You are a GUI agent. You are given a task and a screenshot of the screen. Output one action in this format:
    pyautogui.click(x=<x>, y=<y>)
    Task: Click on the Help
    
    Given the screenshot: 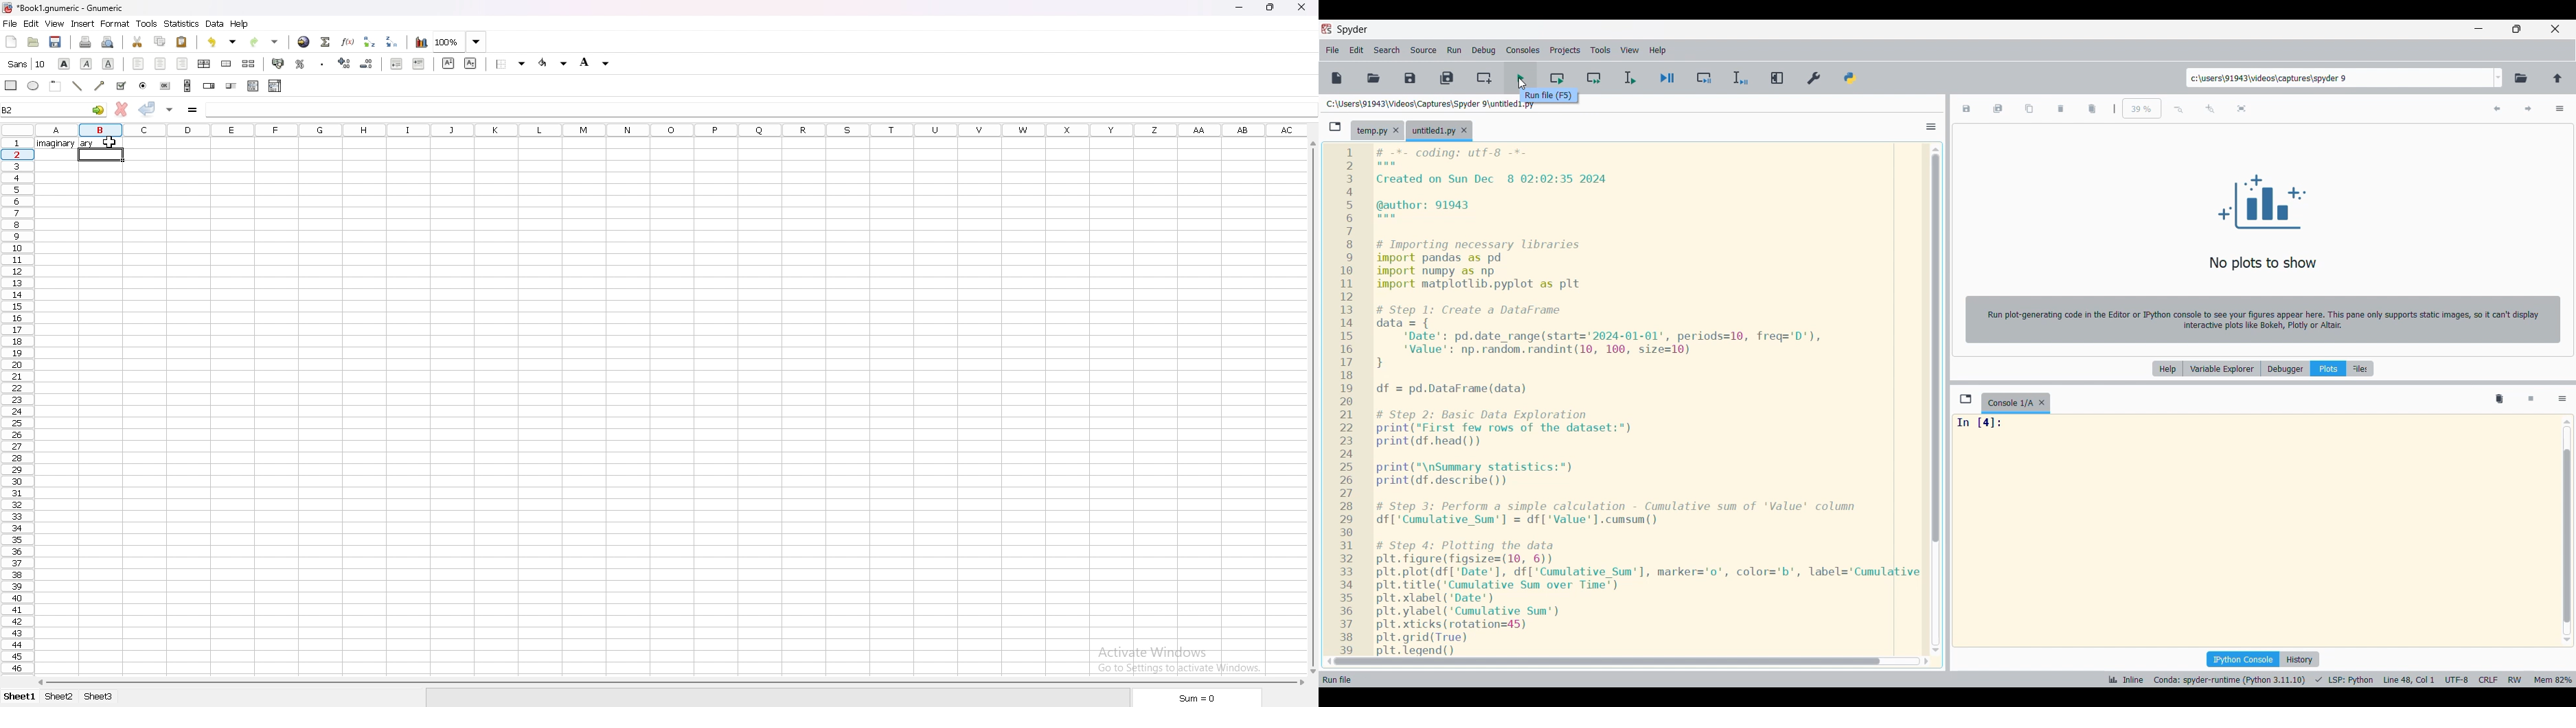 What is the action you would take?
    pyautogui.click(x=2168, y=369)
    